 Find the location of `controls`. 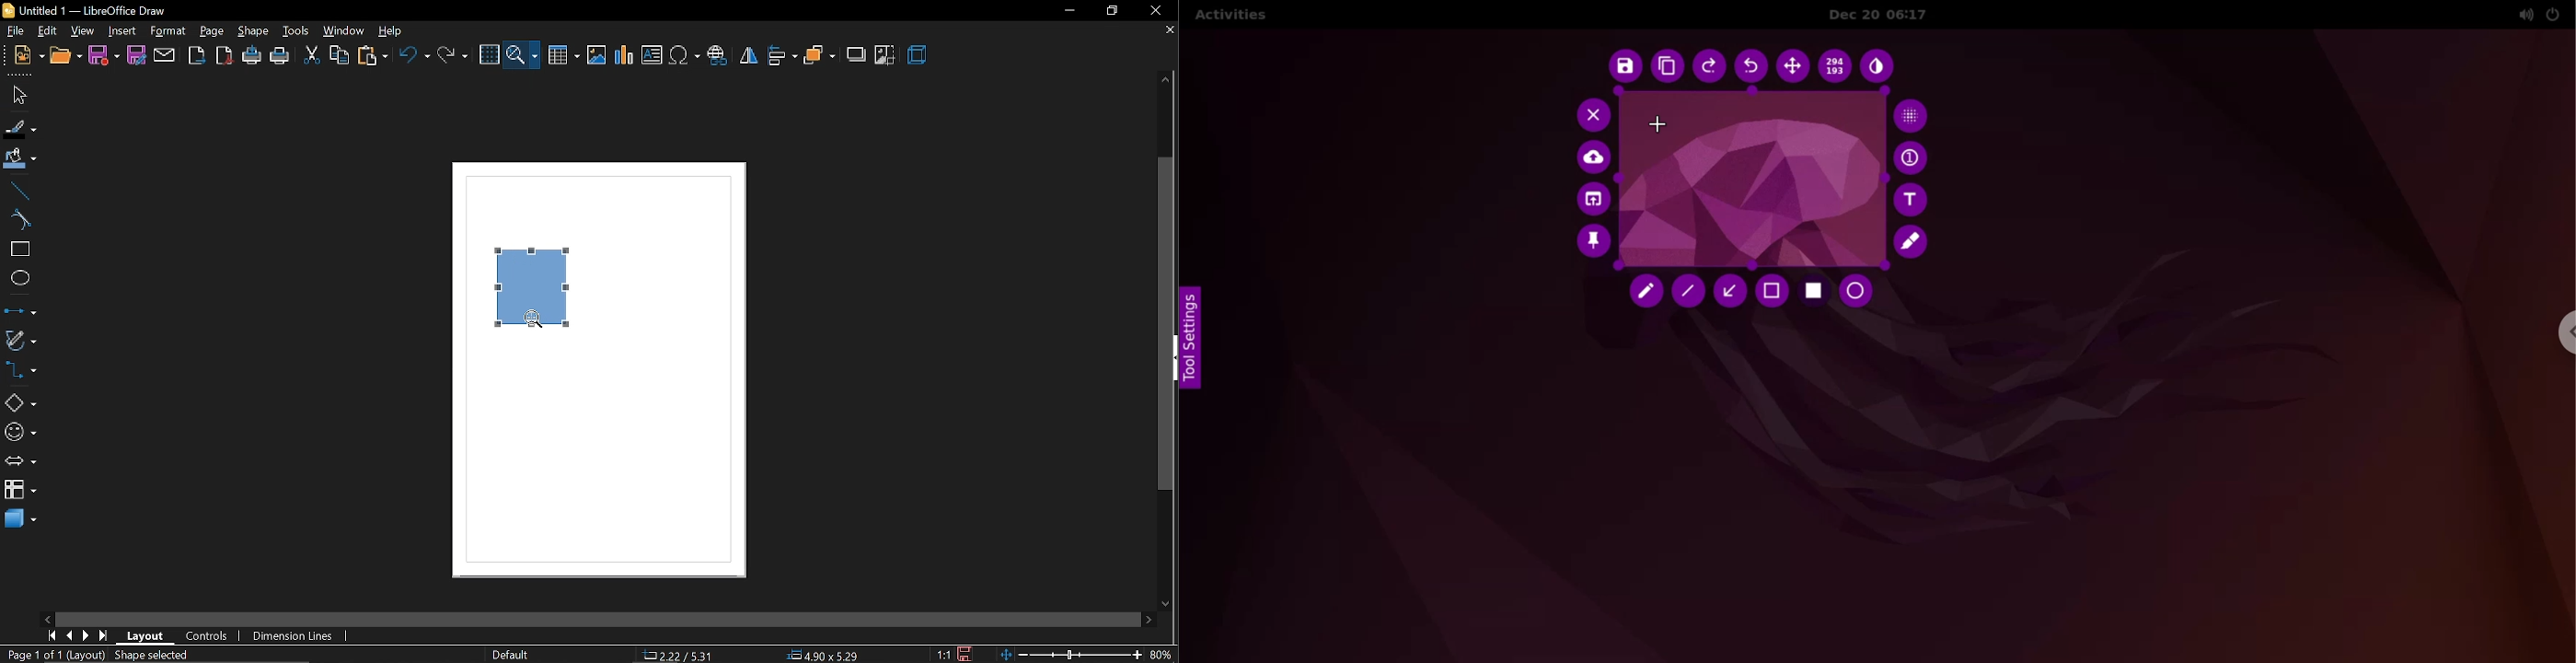

controls is located at coordinates (208, 636).